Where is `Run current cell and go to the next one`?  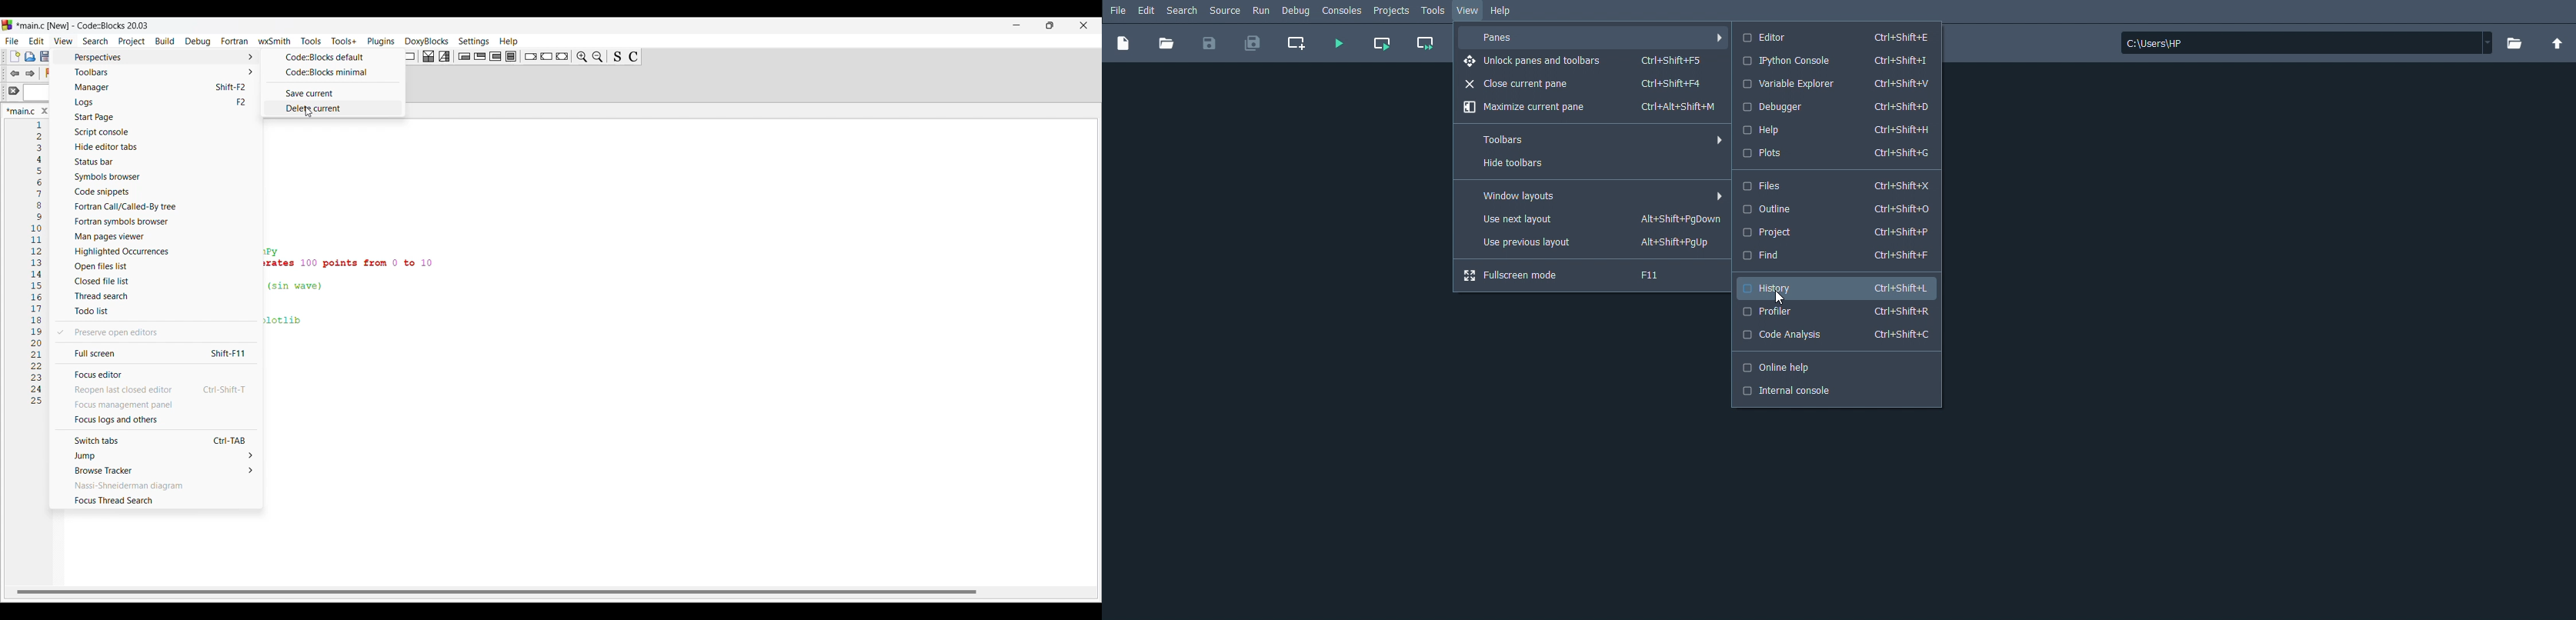 Run current cell and go to the next one is located at coordinates (1425, 44).